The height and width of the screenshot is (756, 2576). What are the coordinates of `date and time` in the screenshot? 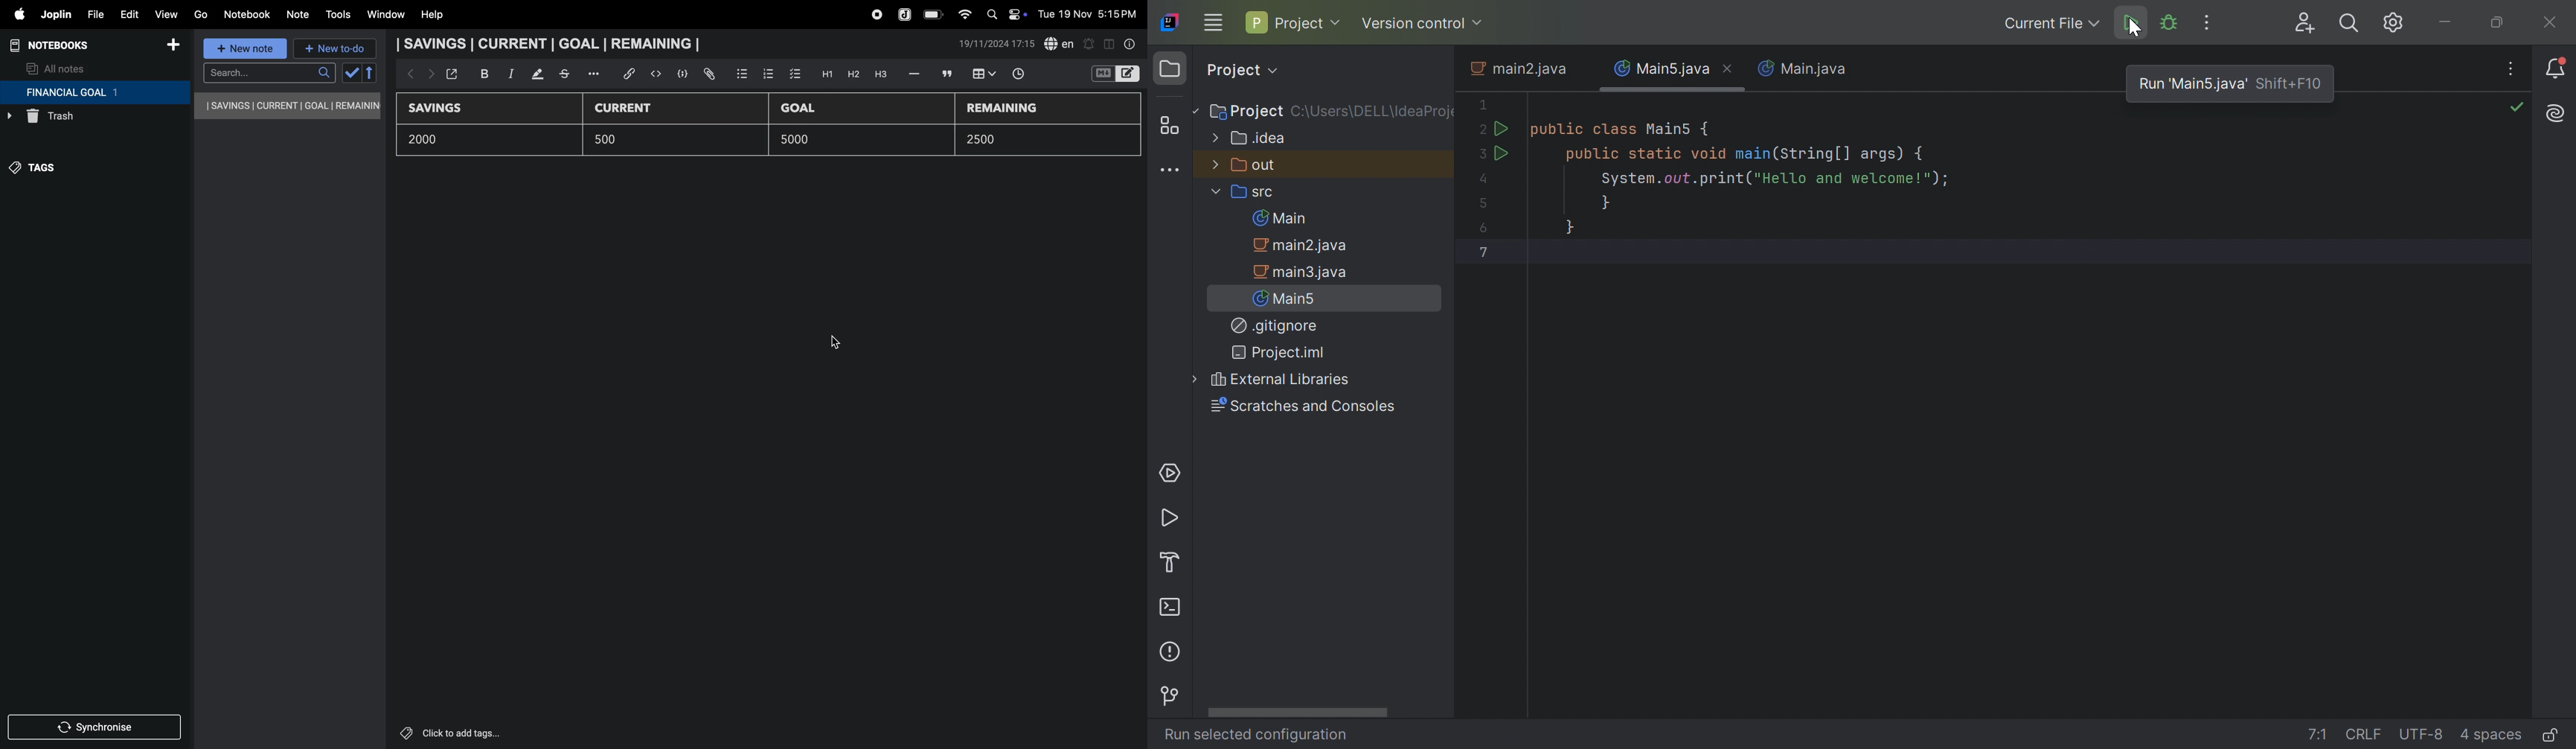 It's located at (1091, 13).